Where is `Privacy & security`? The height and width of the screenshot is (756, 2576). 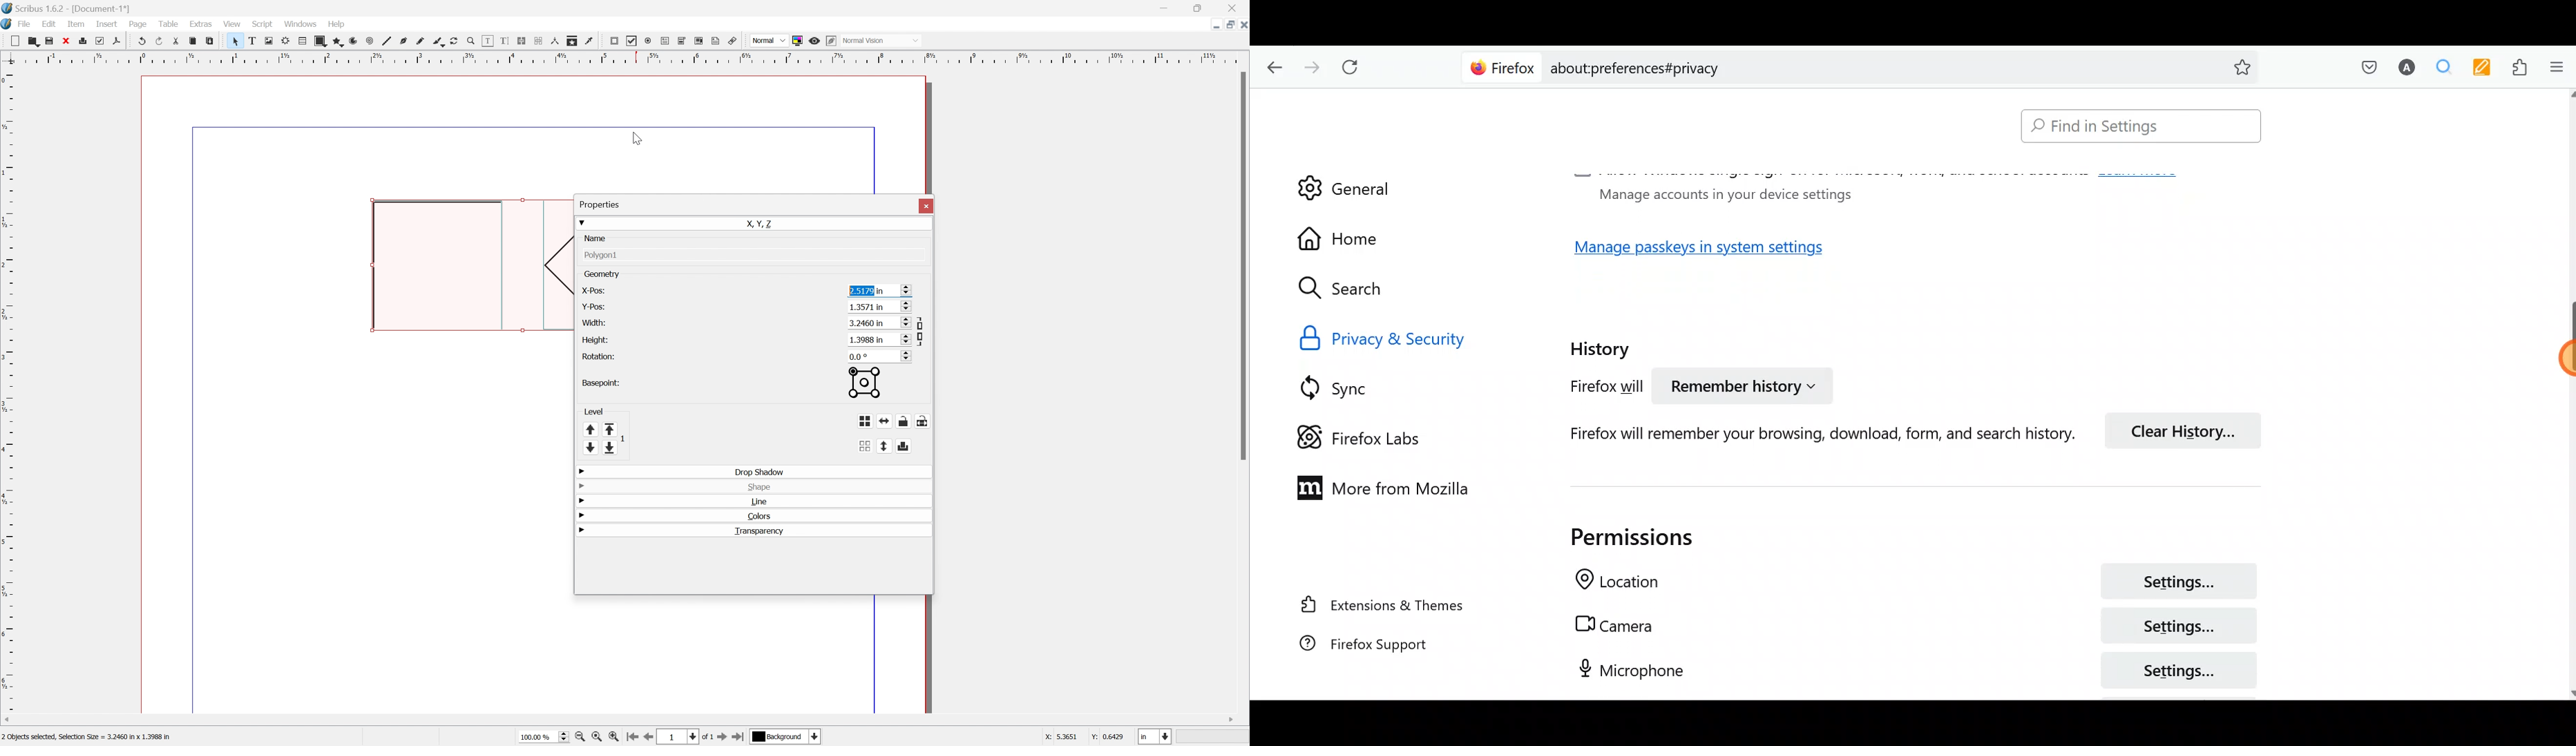 Privacy & security is located at coordinates (1417, 337).